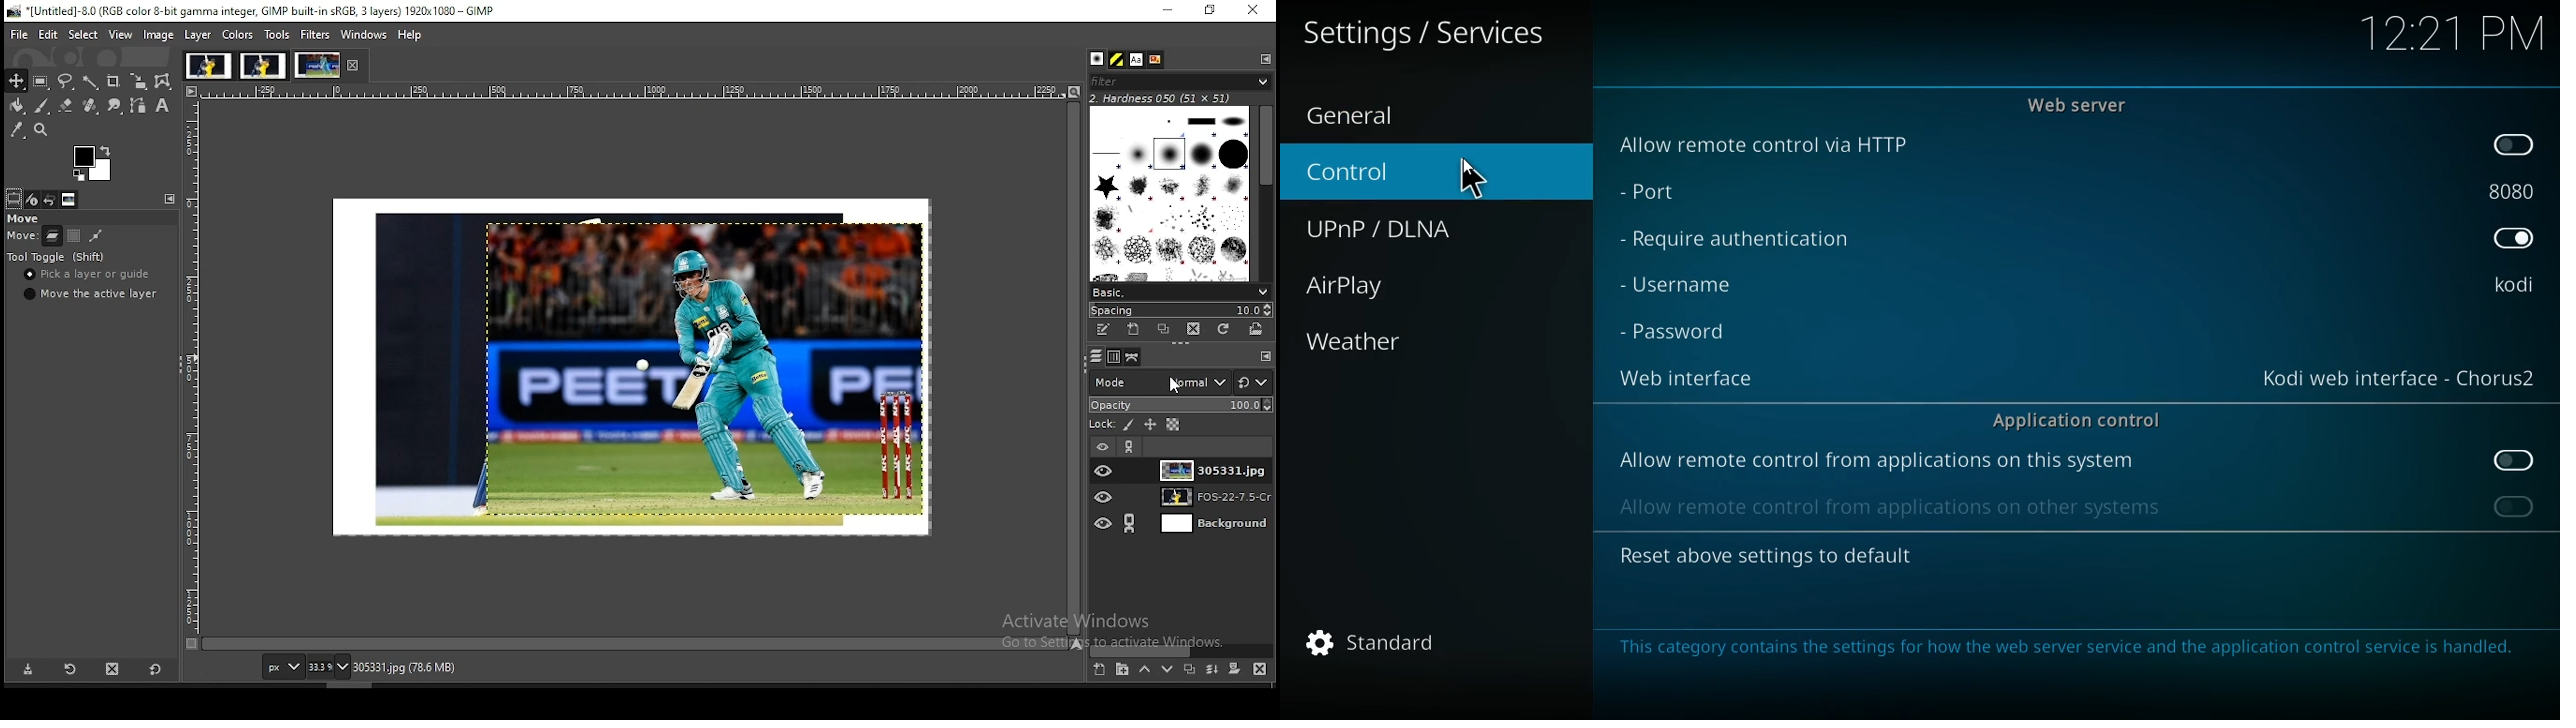 Image resolution: width=2576 pixels, height=728 pixels. What do you see at coordinates (1469, 178) in the screenshot?
I see `cursor` at bounding box center [1469, 178].